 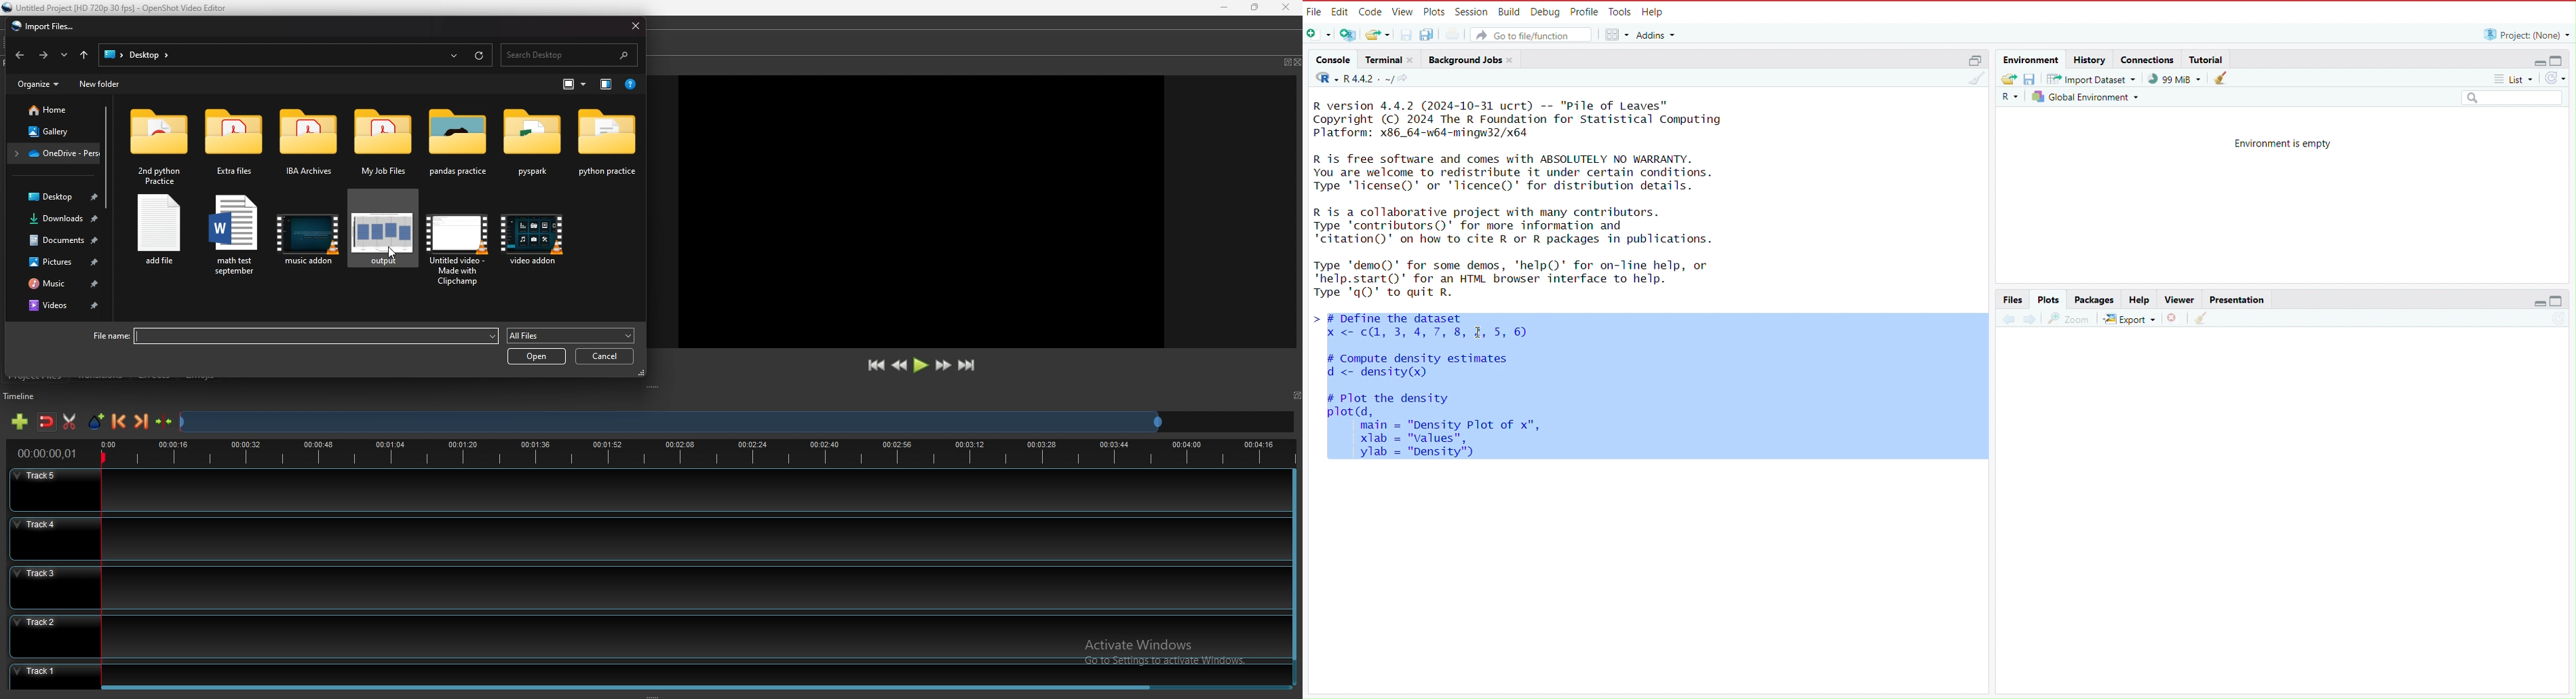 I want to click on file, so click(x=1315, y=11).